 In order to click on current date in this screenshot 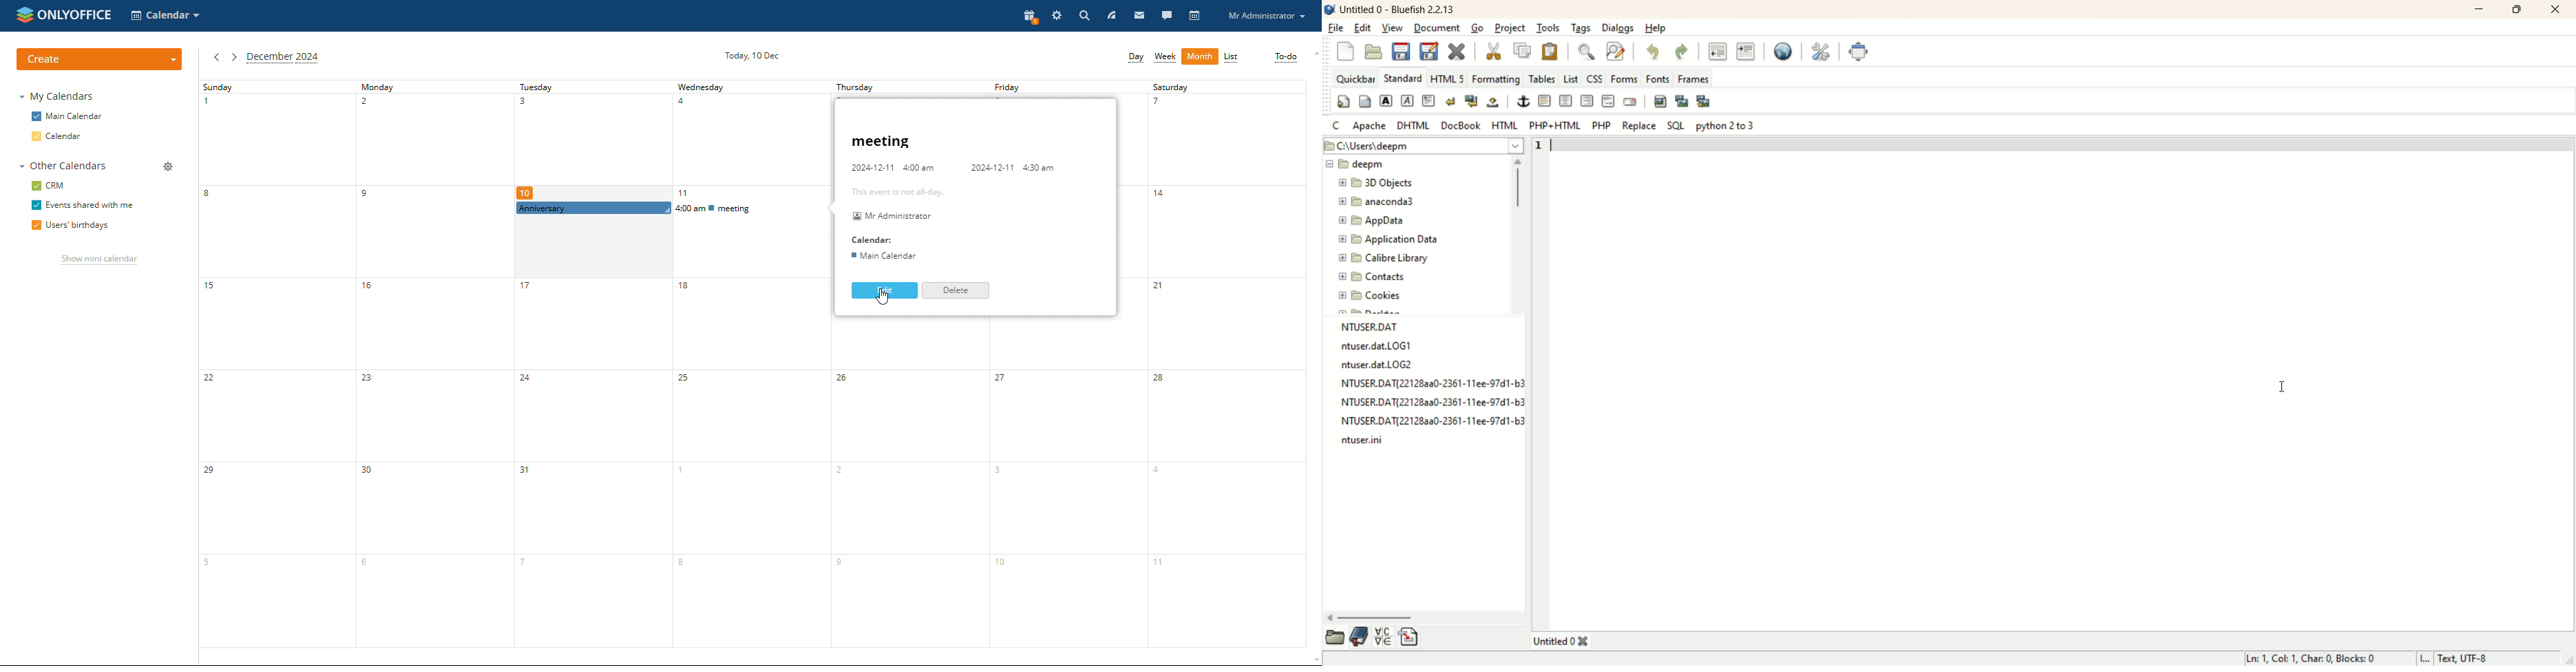, I will do `click(752, 56)`.